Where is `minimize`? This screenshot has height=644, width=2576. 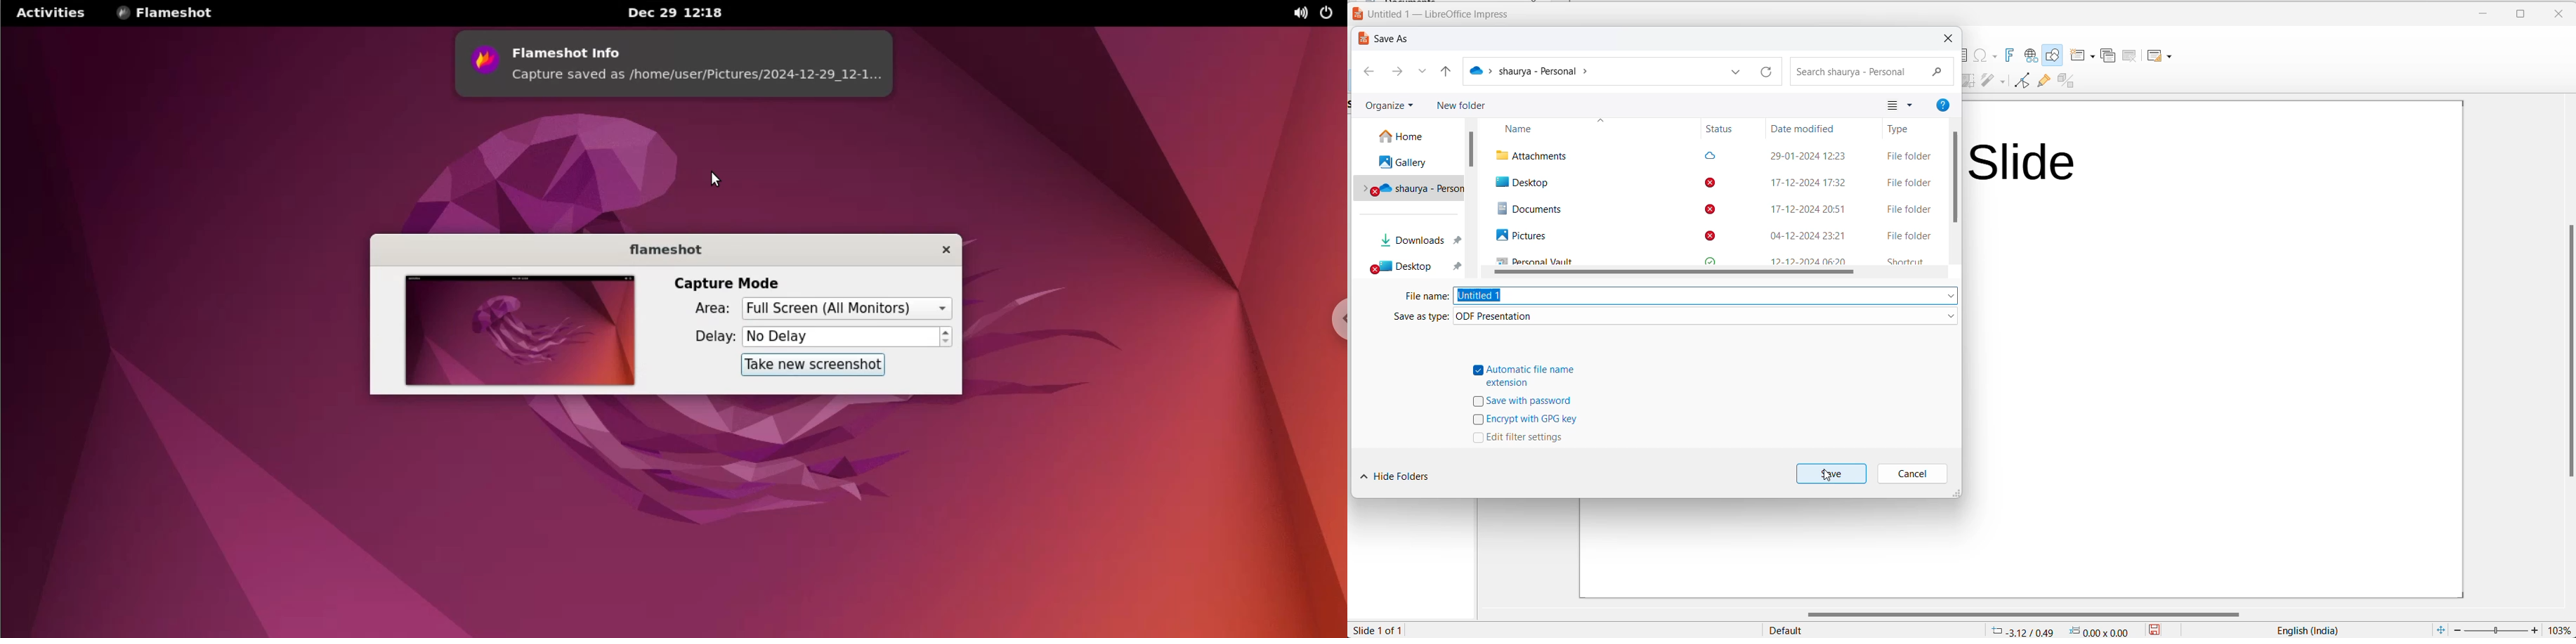
minimize is located at coordinates (2482, 16).